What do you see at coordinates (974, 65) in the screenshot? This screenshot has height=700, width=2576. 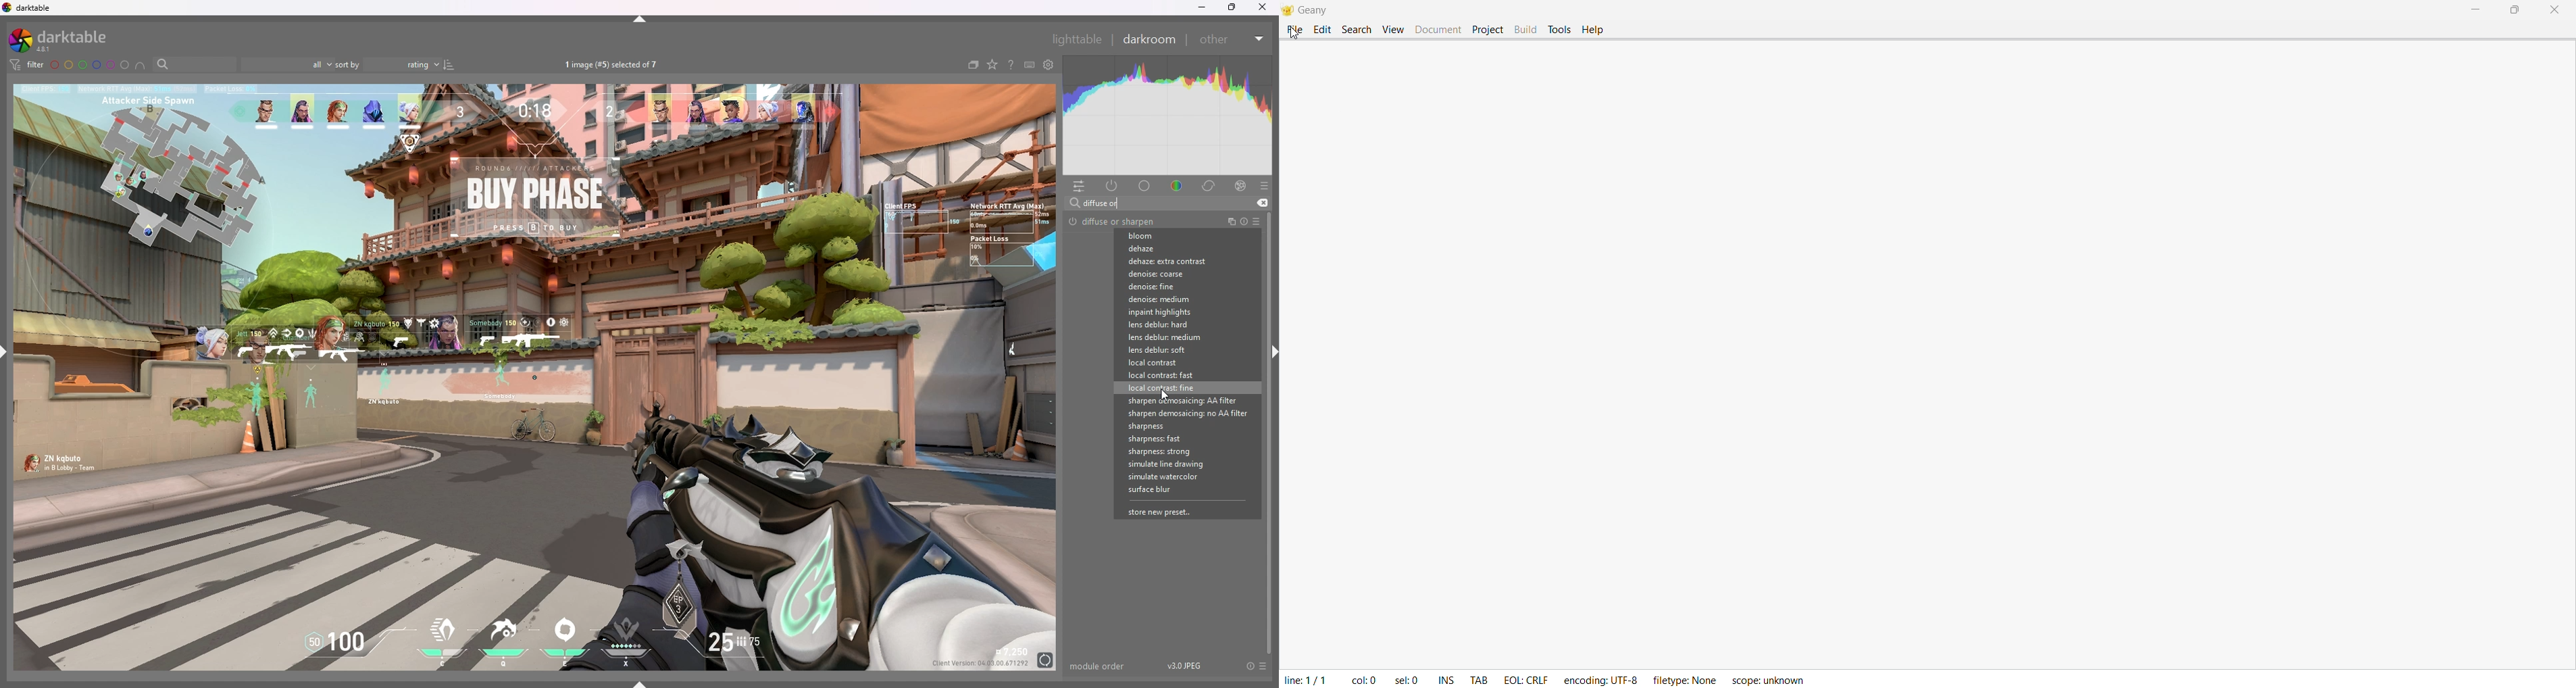 I see `collapse grouped images` at bounding box center [974, 65].